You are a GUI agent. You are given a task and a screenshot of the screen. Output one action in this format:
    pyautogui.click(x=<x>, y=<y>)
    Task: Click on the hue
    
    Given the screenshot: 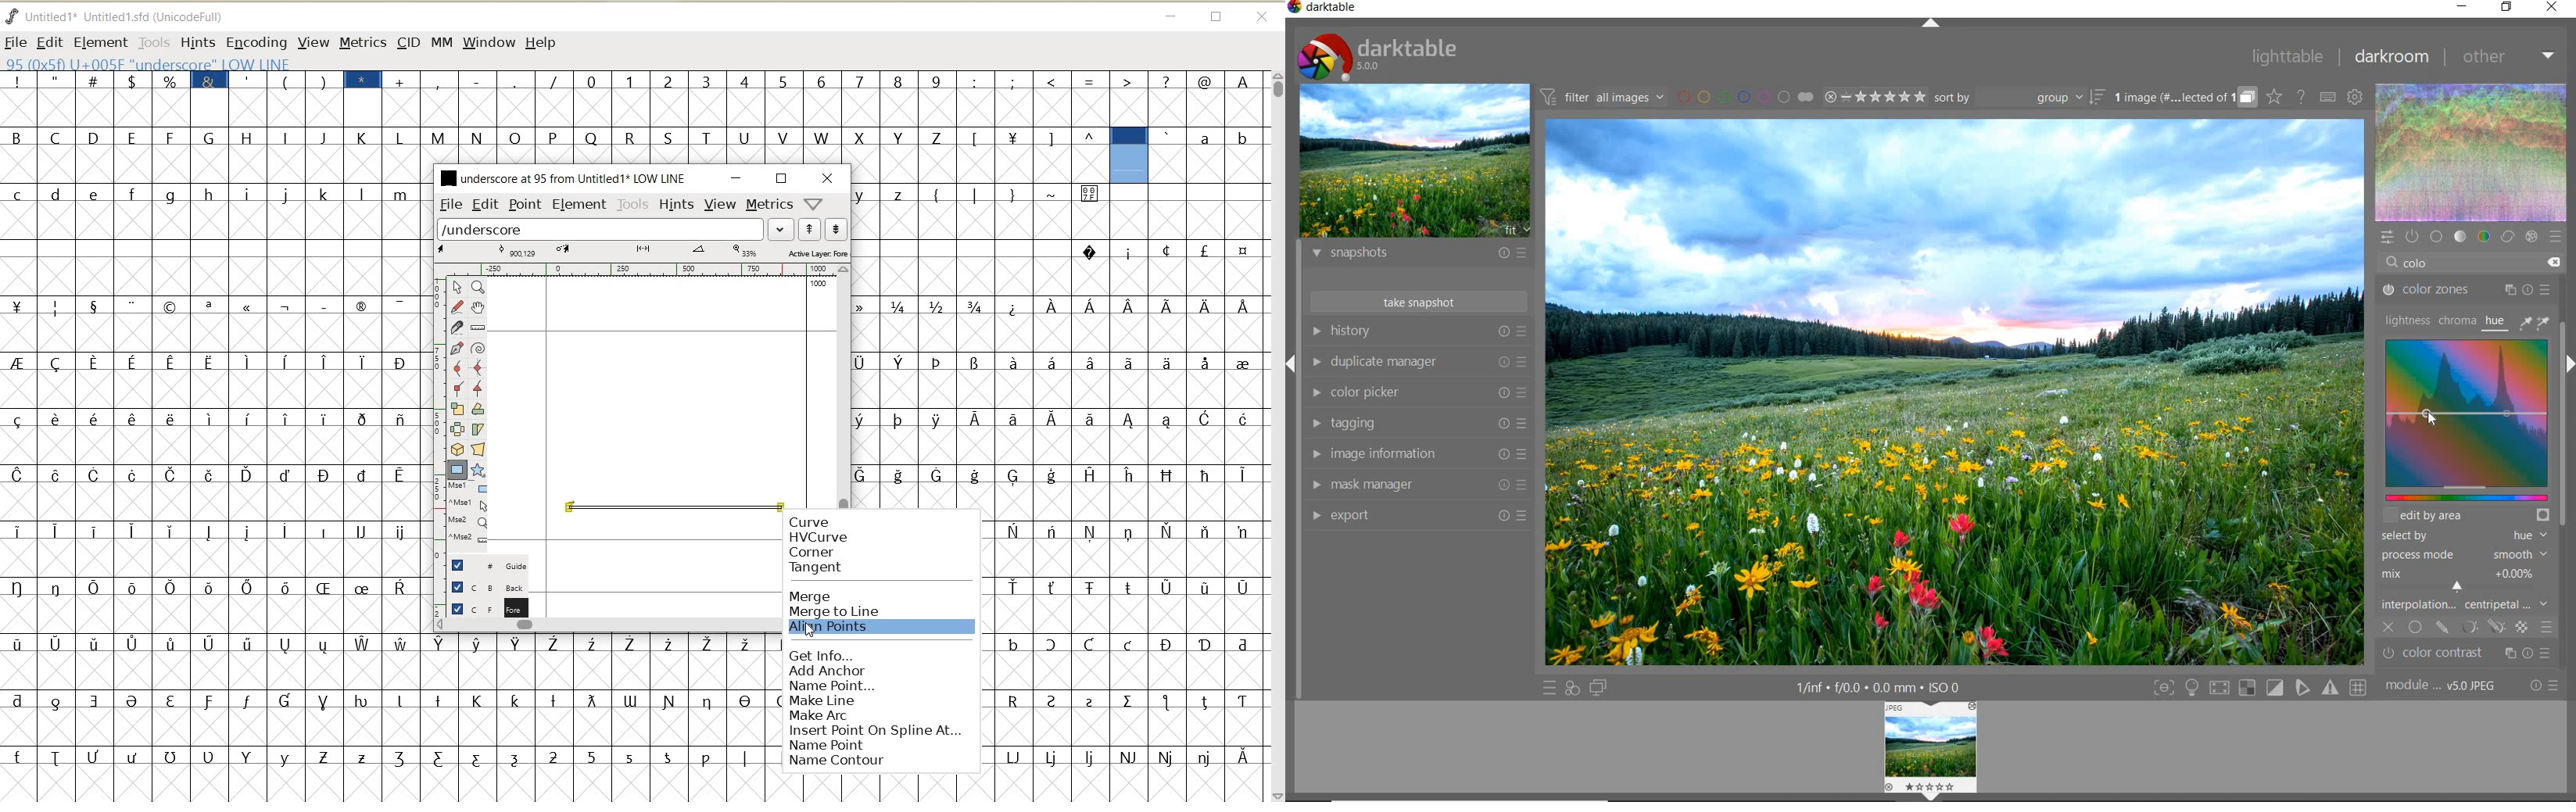 What is the action you would take?
    pyautogui.click(x=2496, y=323)
    